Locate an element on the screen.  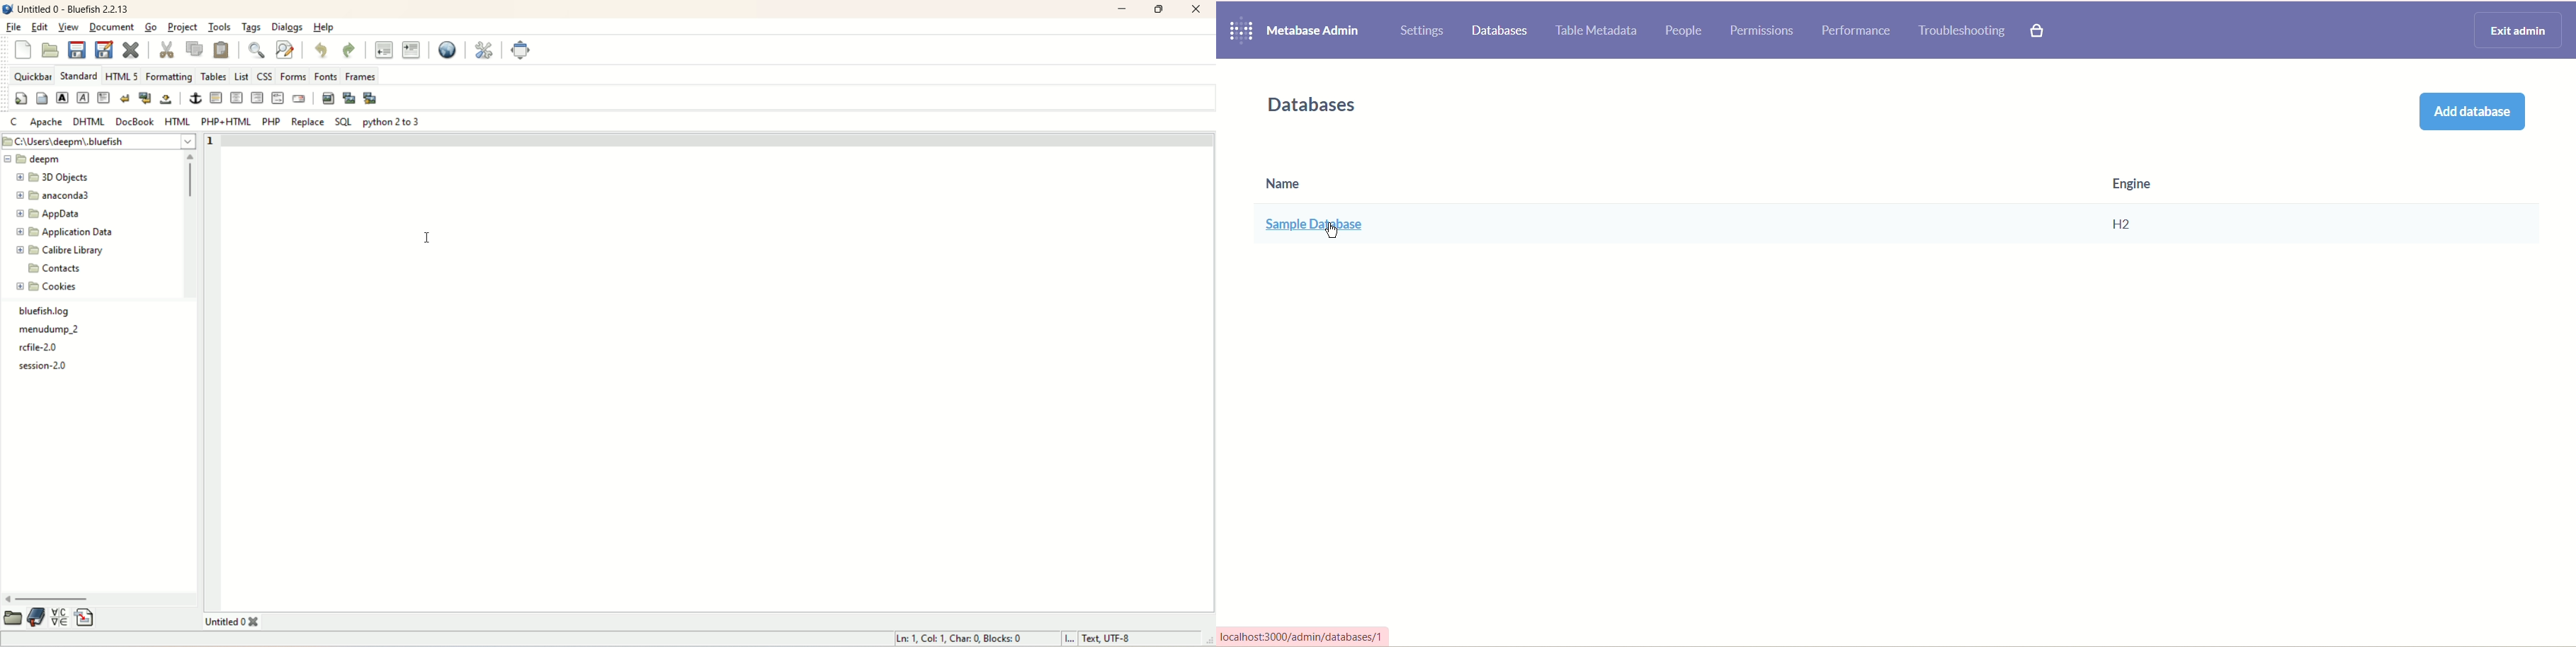
insert special character is located at coordinates (60, 617).